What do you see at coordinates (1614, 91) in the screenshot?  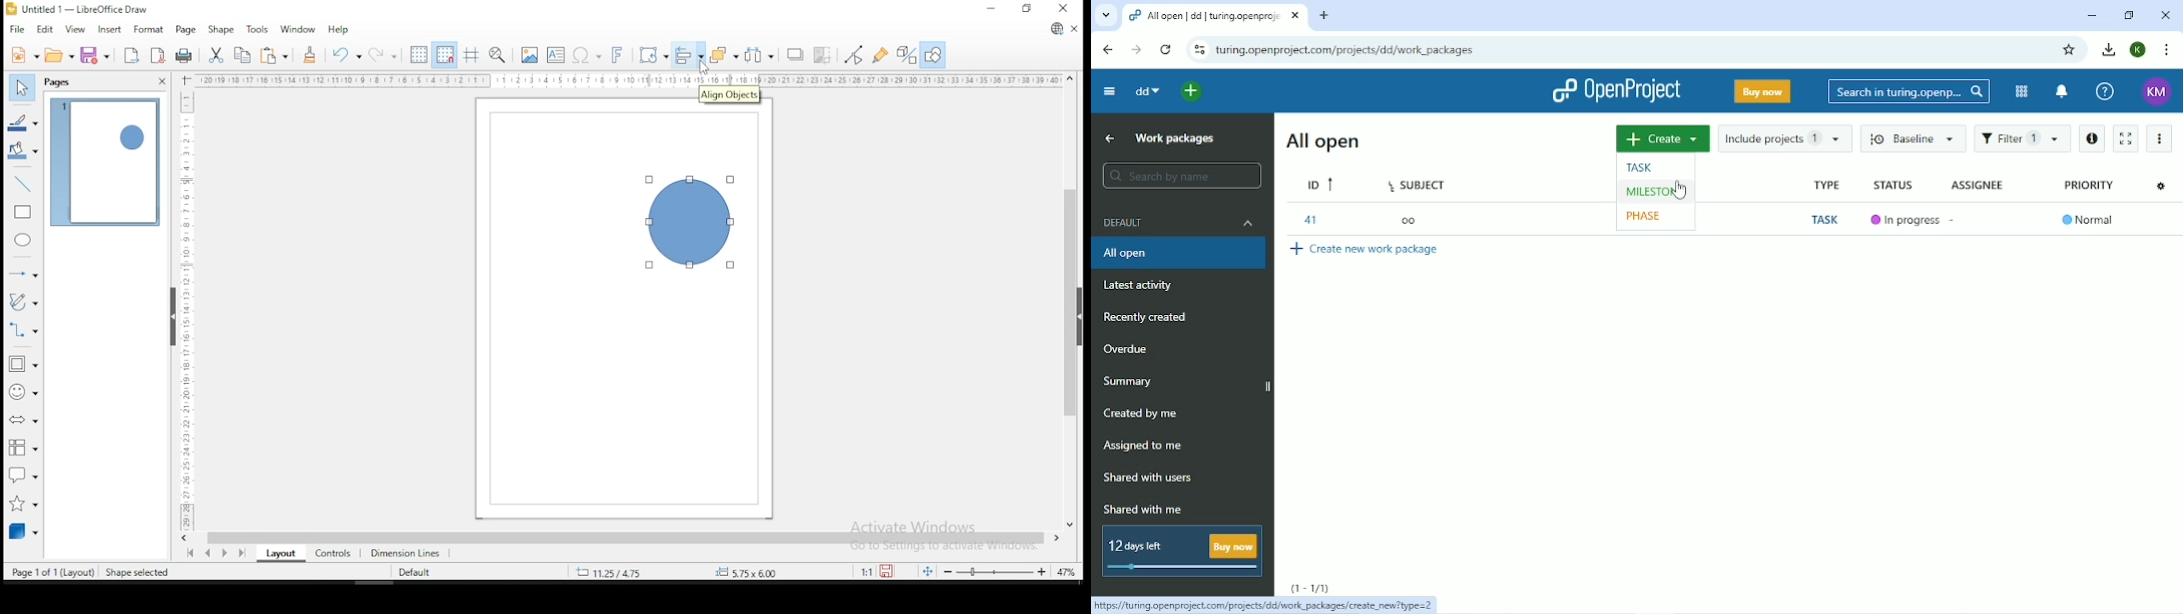 I see `OpenProject` at bounding box center [1614, 91].